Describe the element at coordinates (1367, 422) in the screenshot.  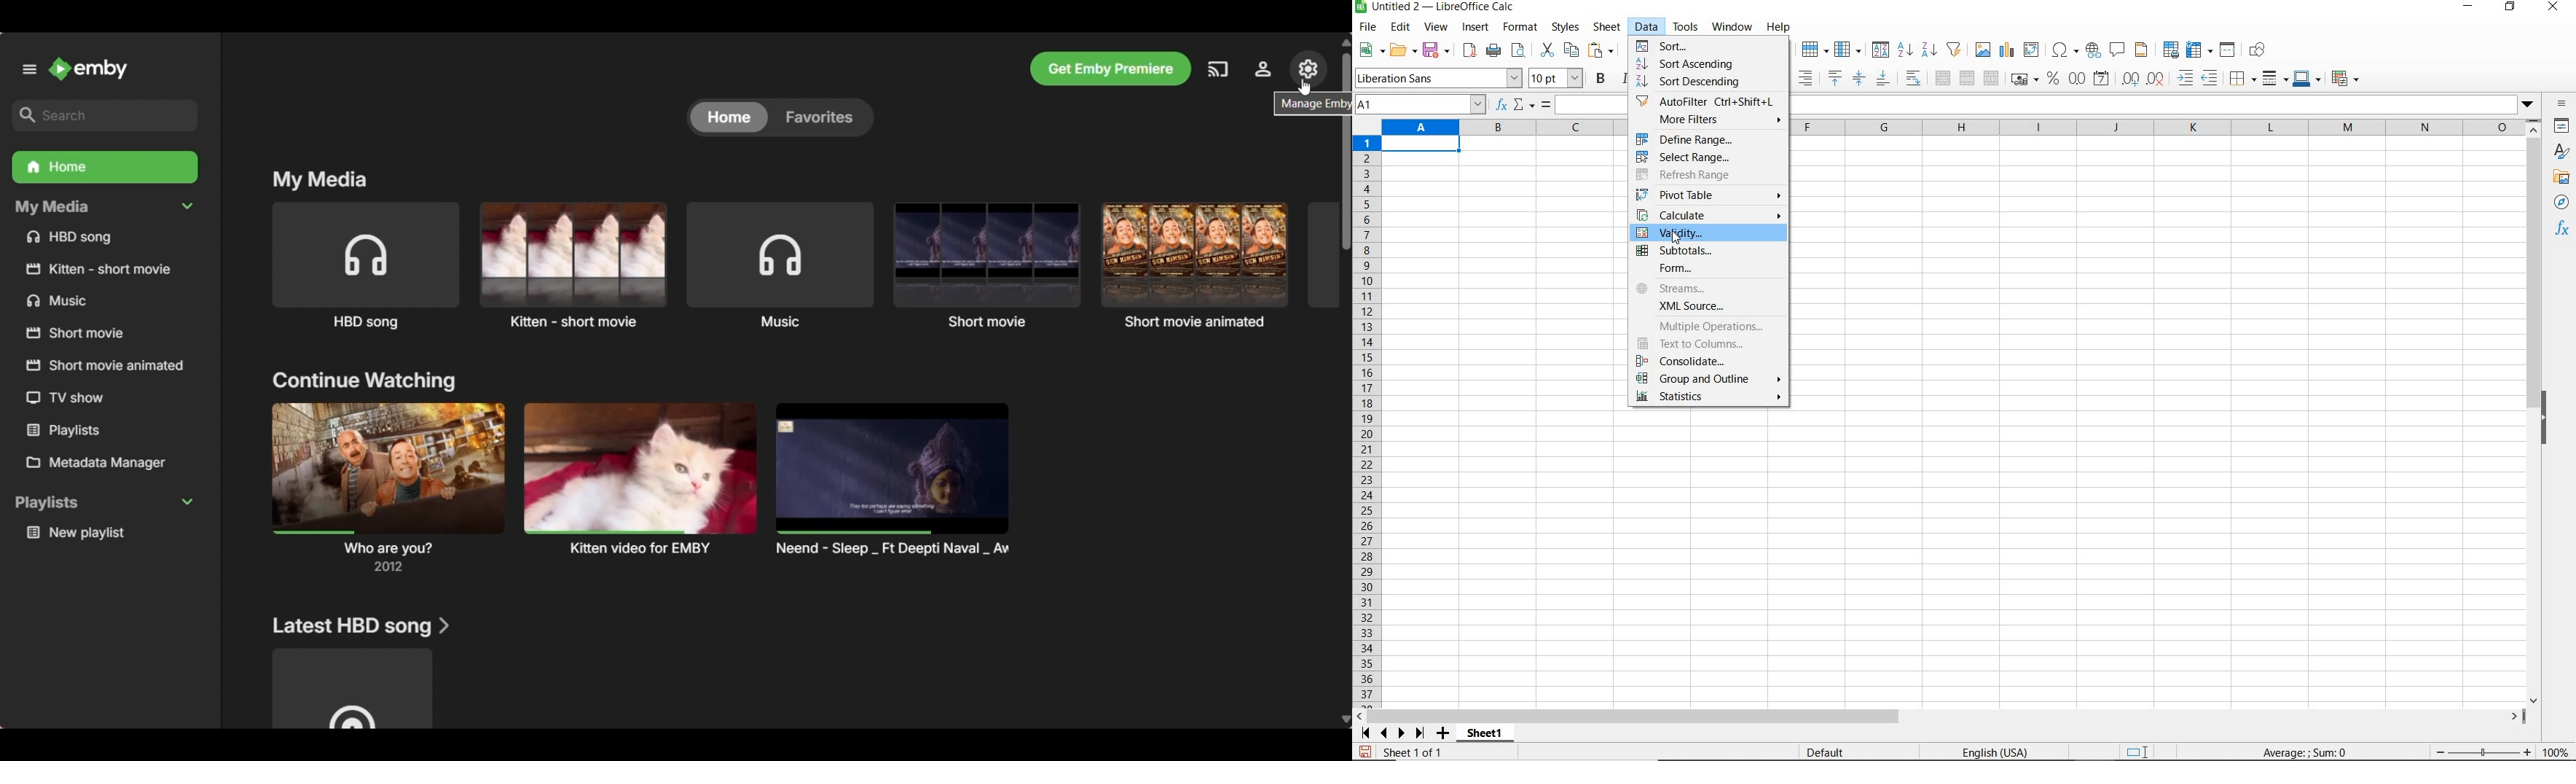
I see `rows` at that location.